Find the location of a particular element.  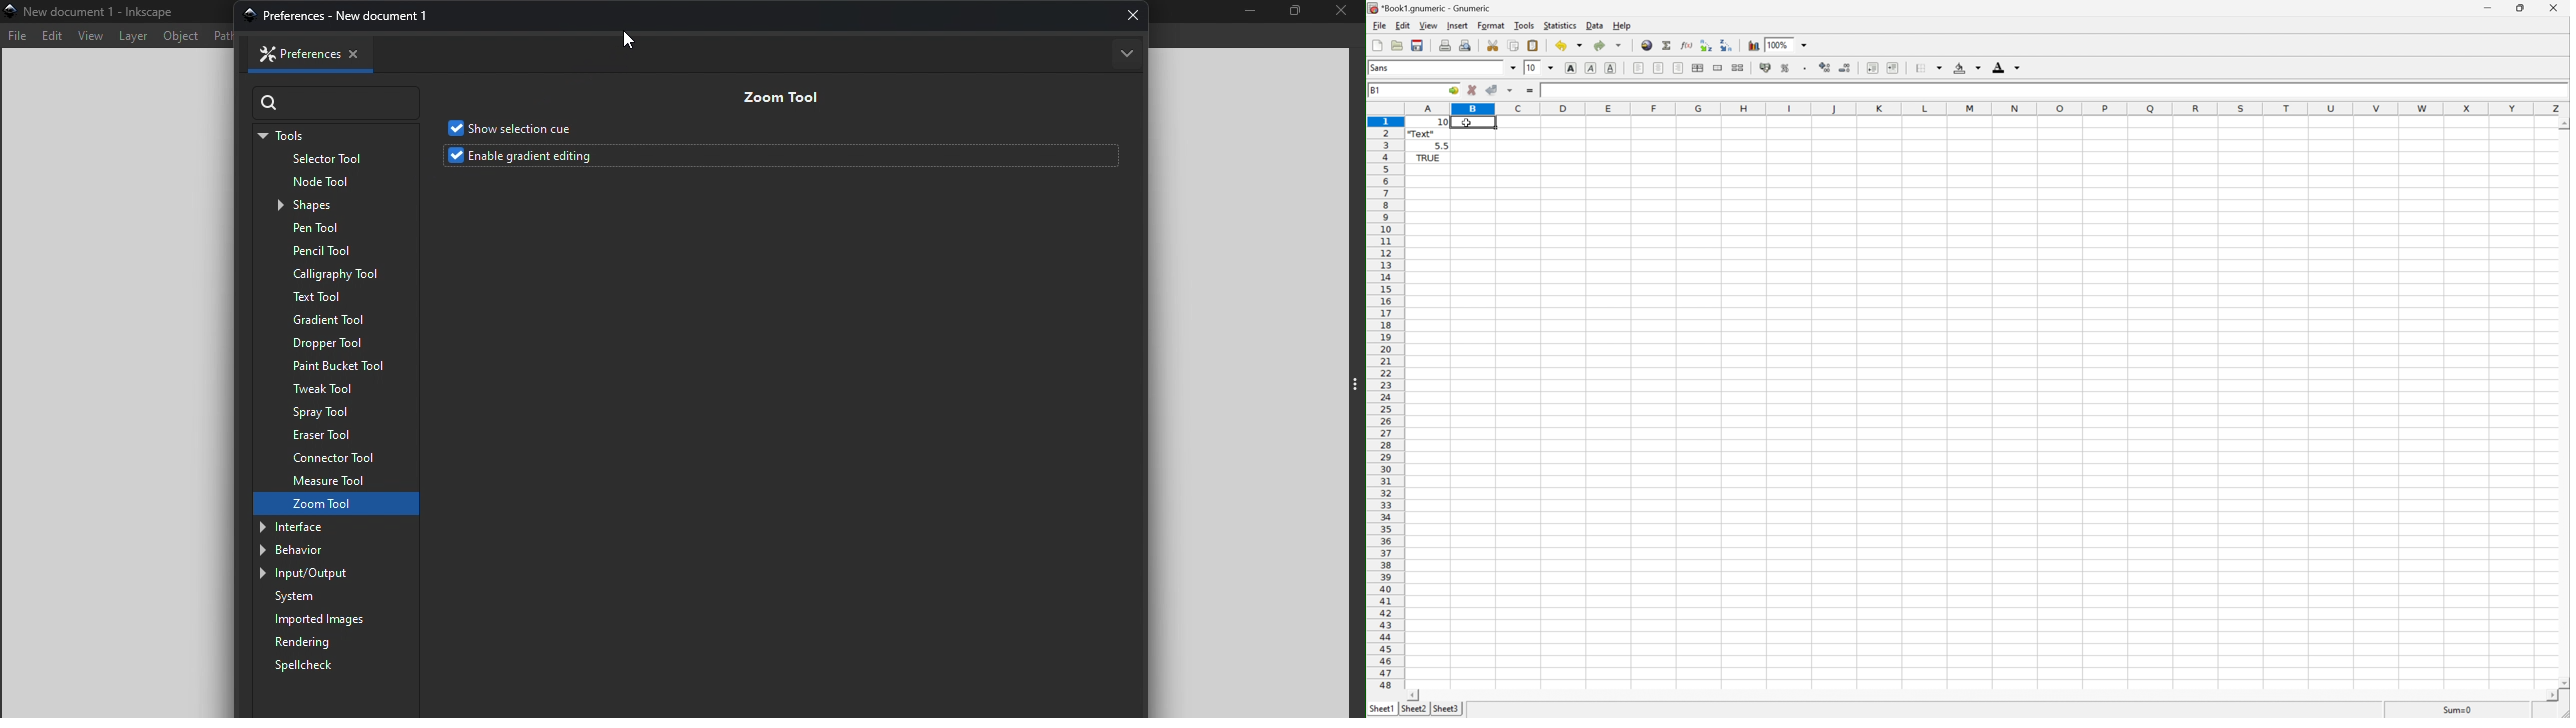

Scroll Right is located at coordinates (2547, 694).